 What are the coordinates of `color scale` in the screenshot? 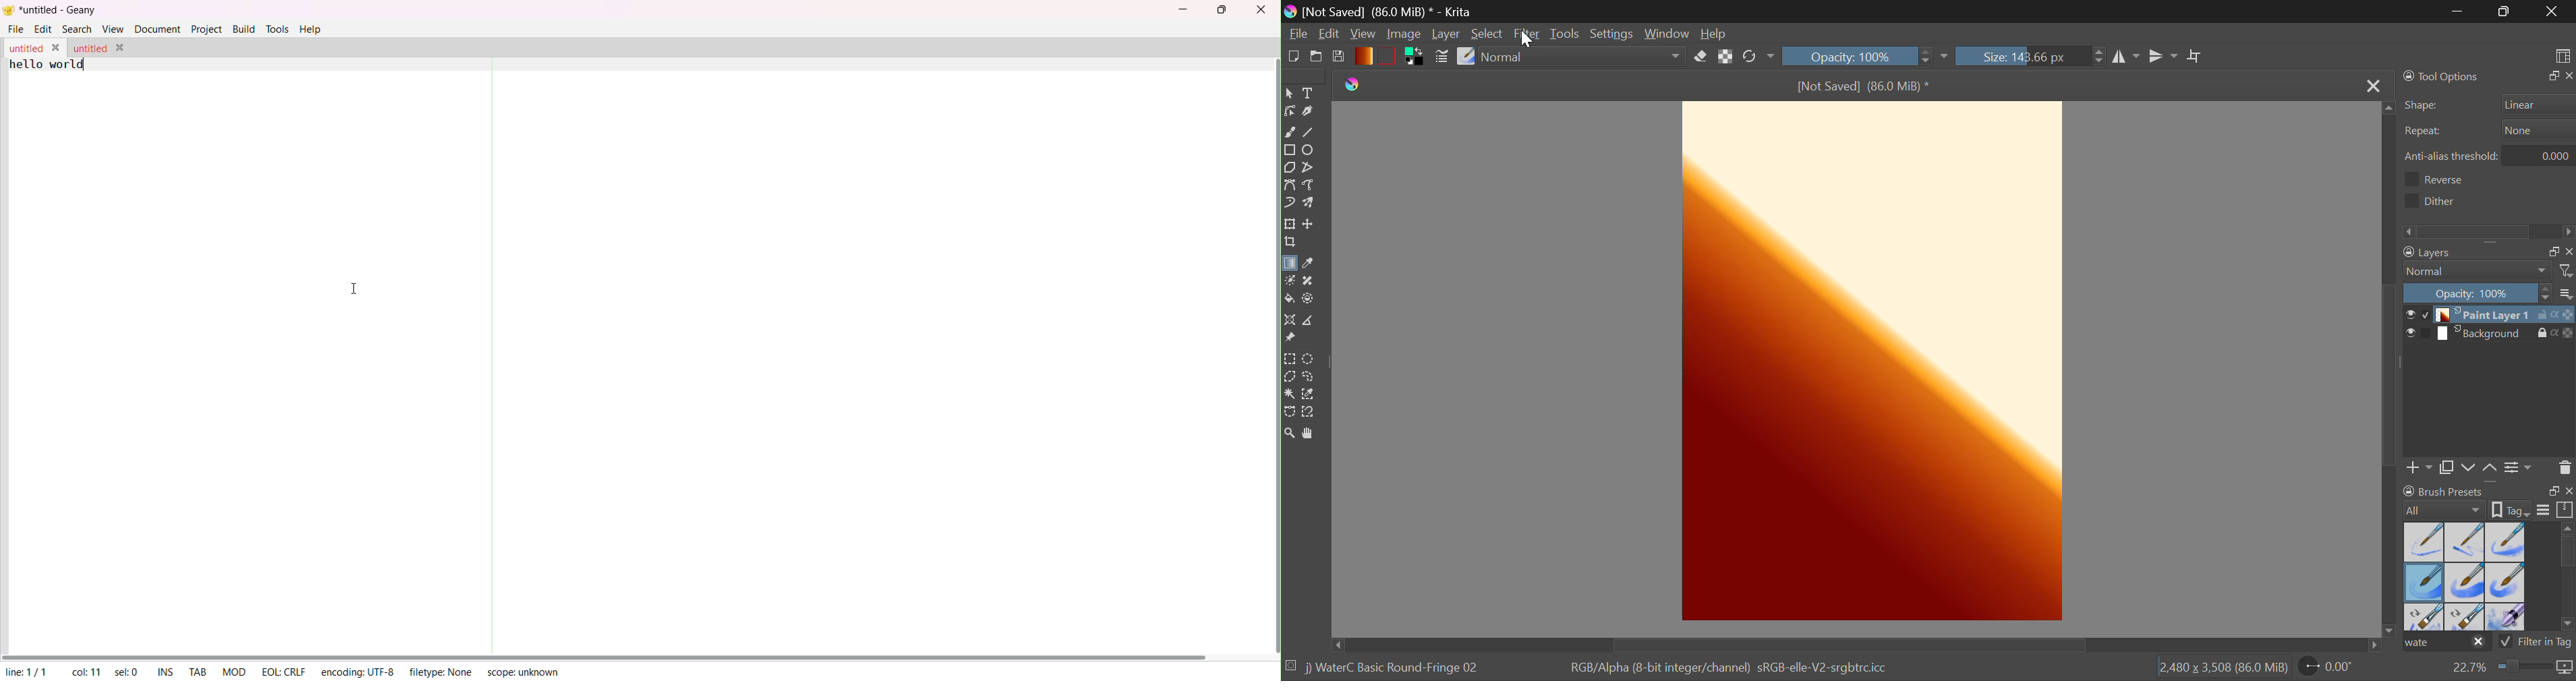 It's located at (2568, 335).